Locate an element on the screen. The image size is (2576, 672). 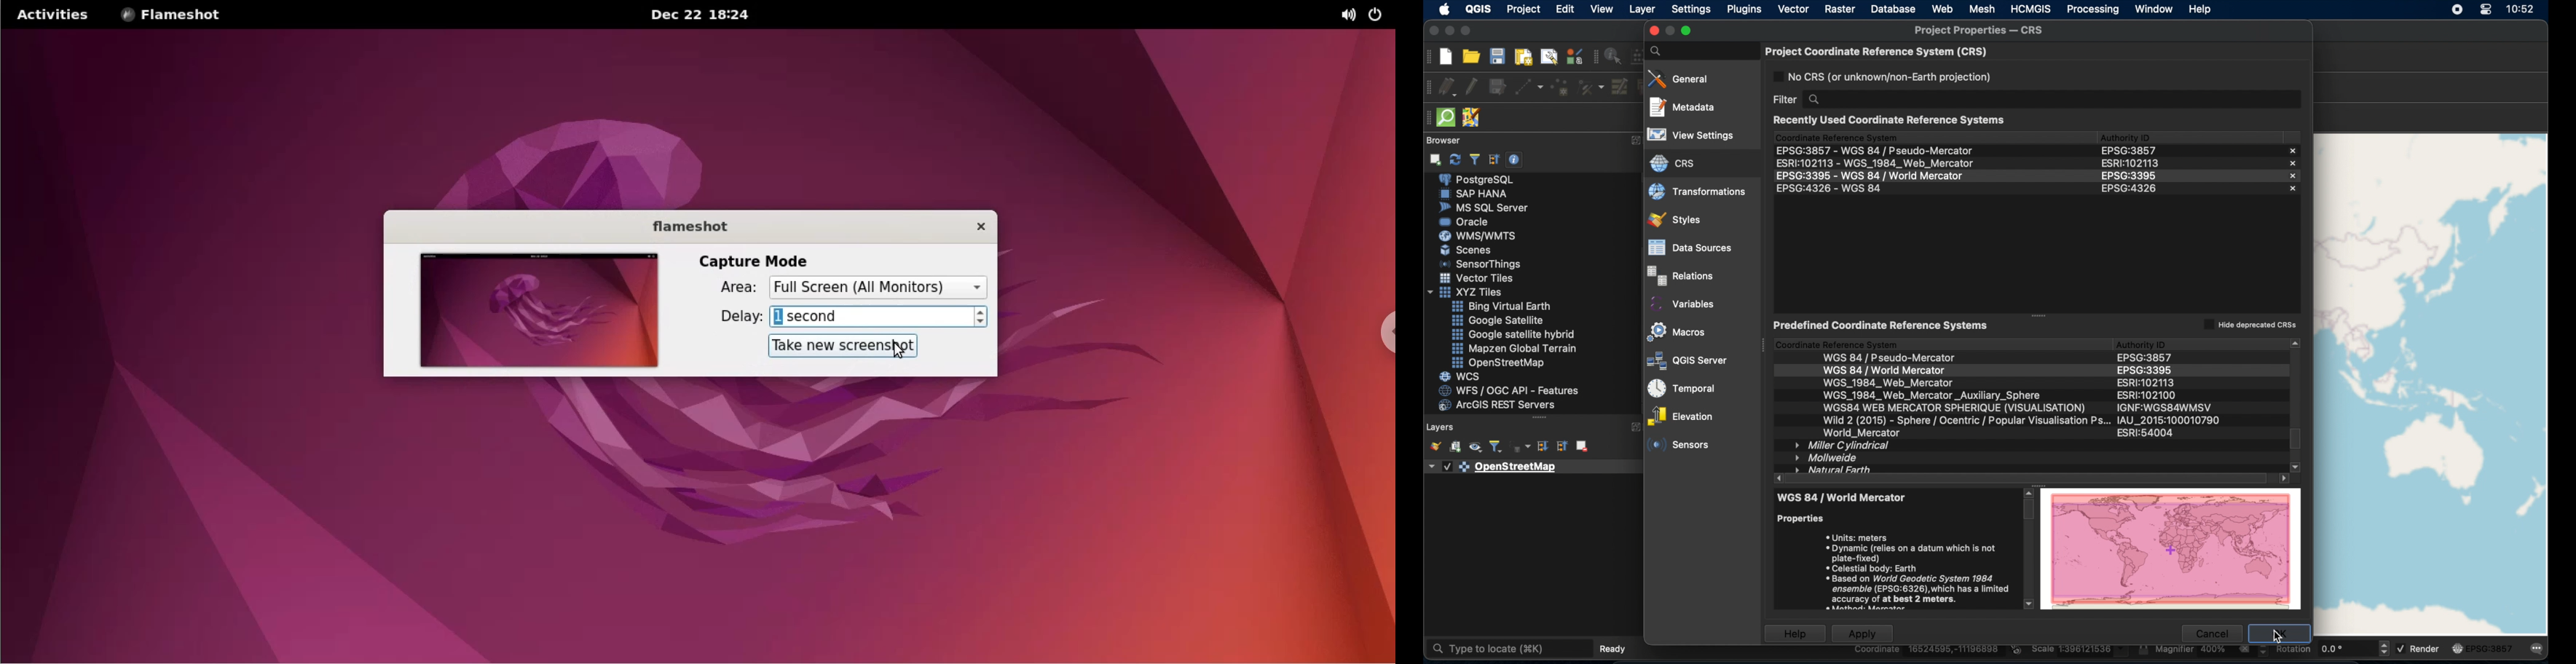
time is located at coordinates (2523, 9).